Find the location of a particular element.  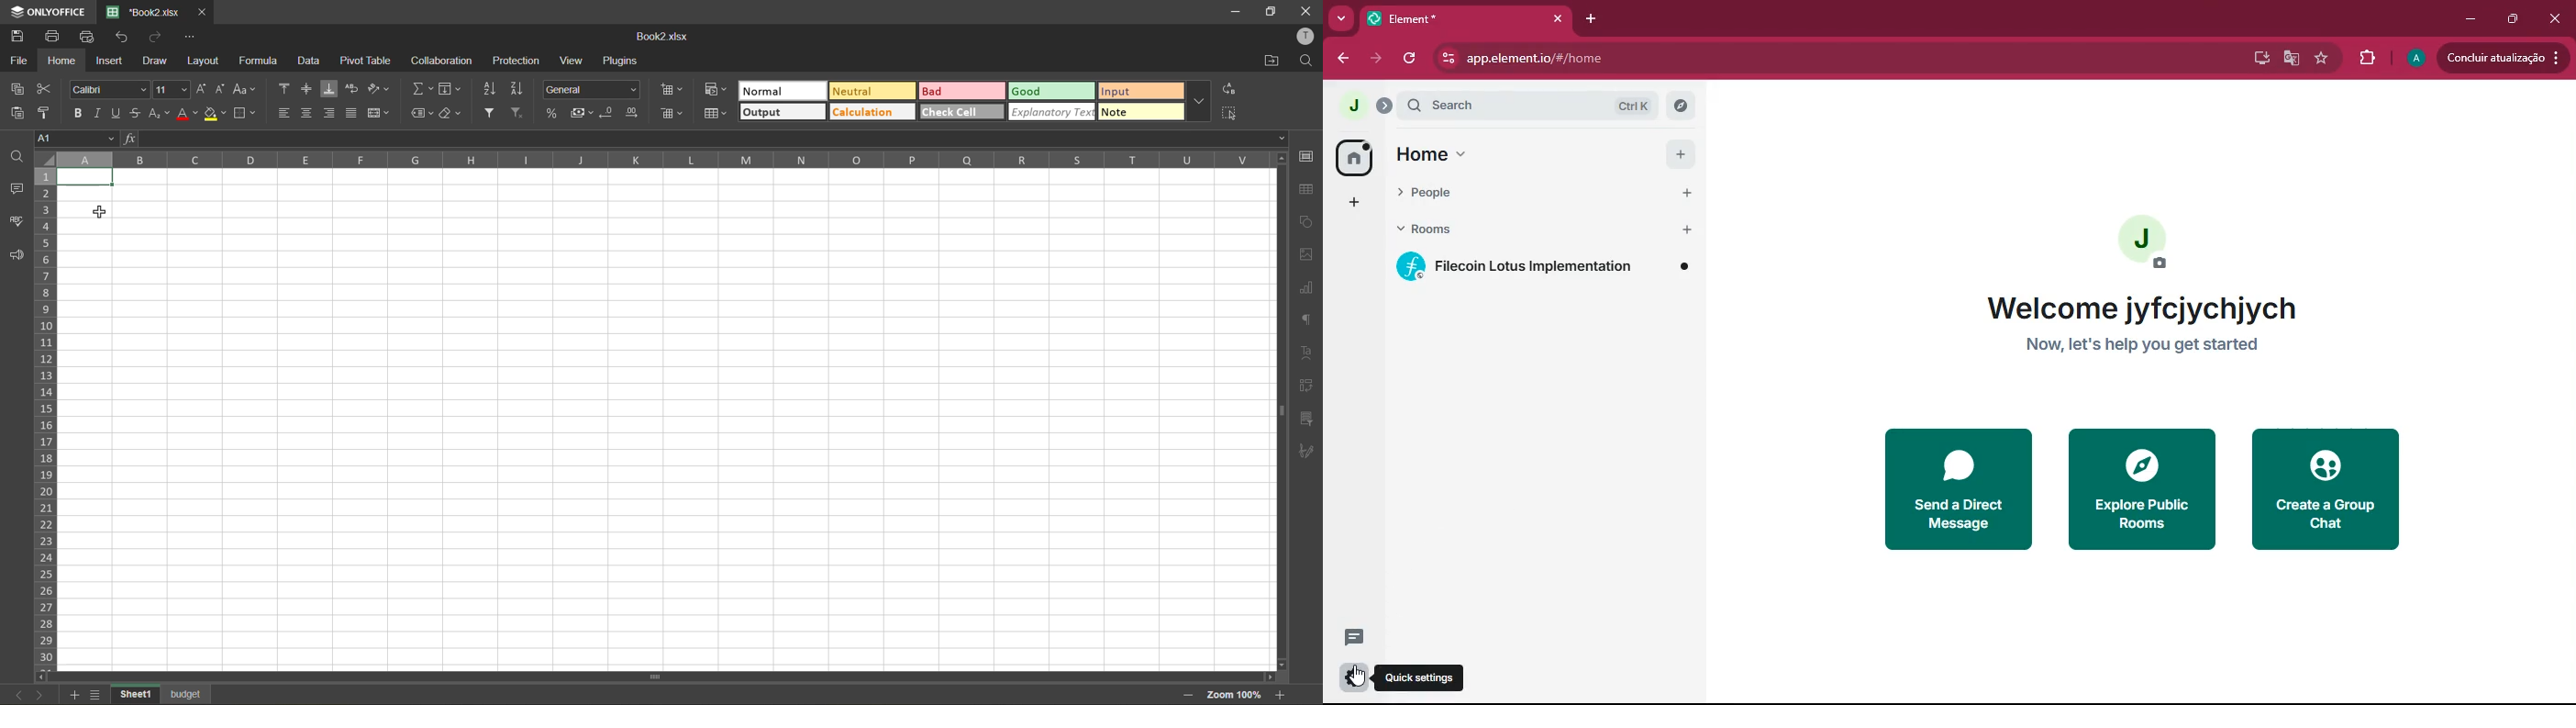

strikethrough is located at coordinates (140, 114).